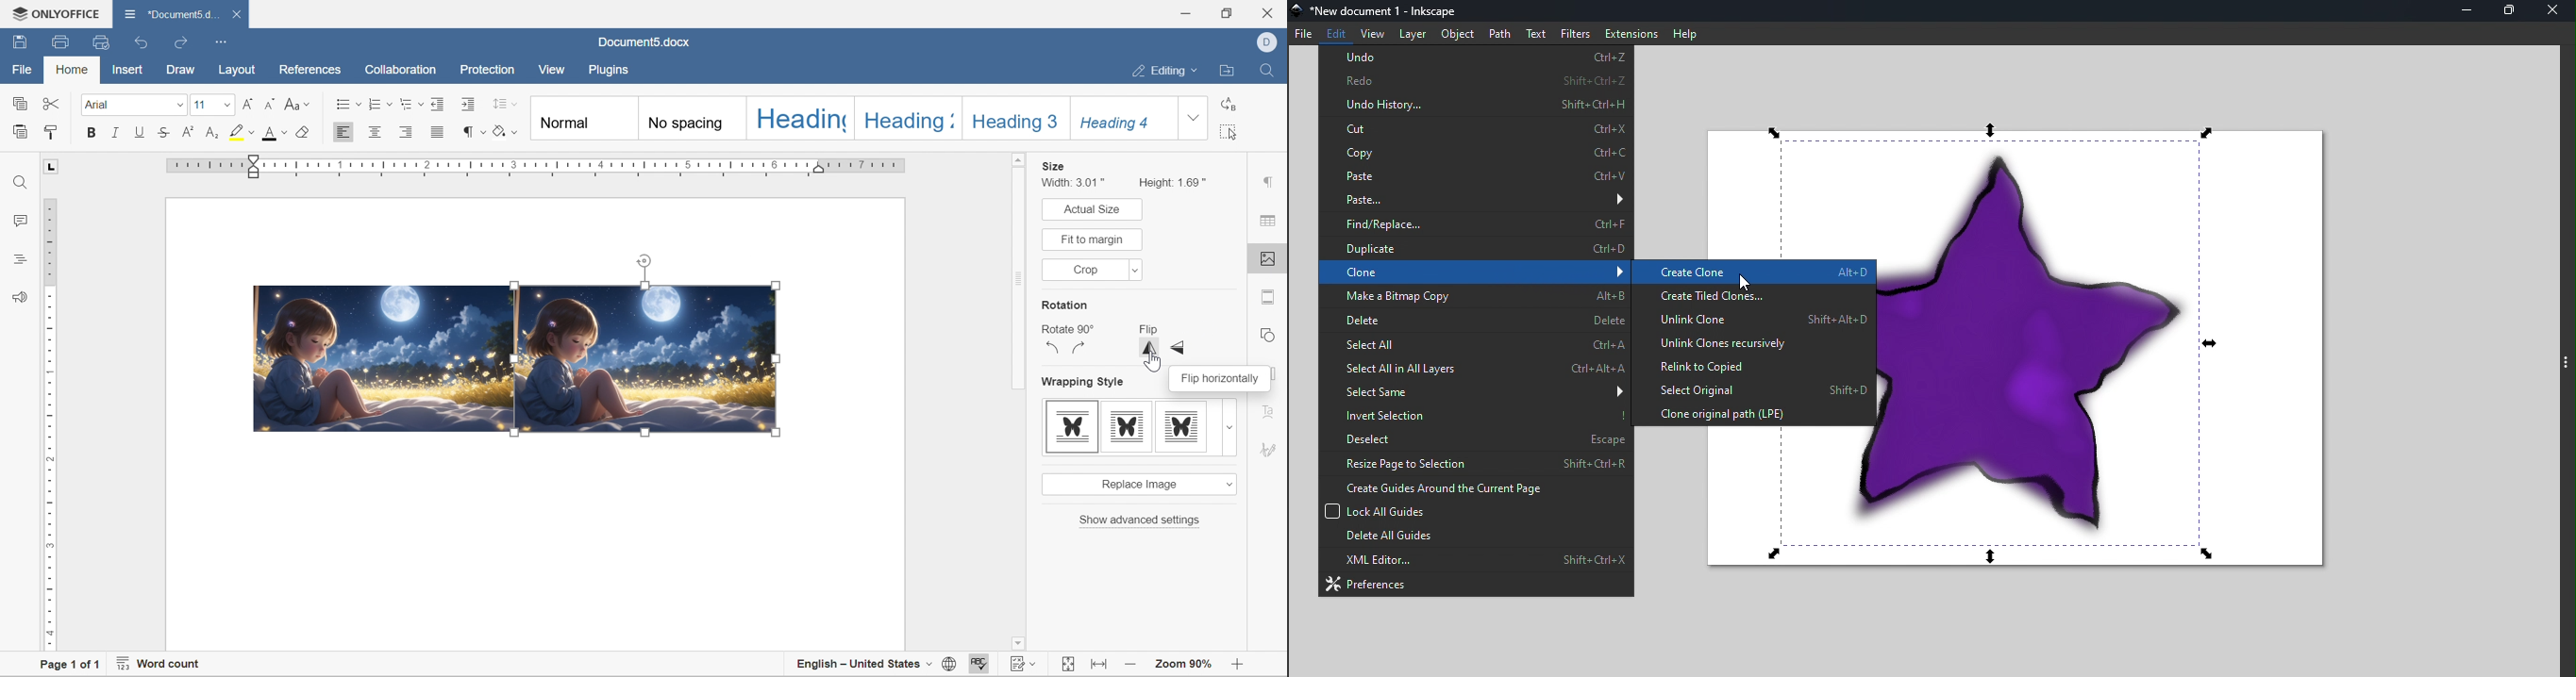 The image size is (2576, 700). What do you see at coordinates (540, 168) in the screenshot?
I see `ruler` at bounding box center [540, 168].